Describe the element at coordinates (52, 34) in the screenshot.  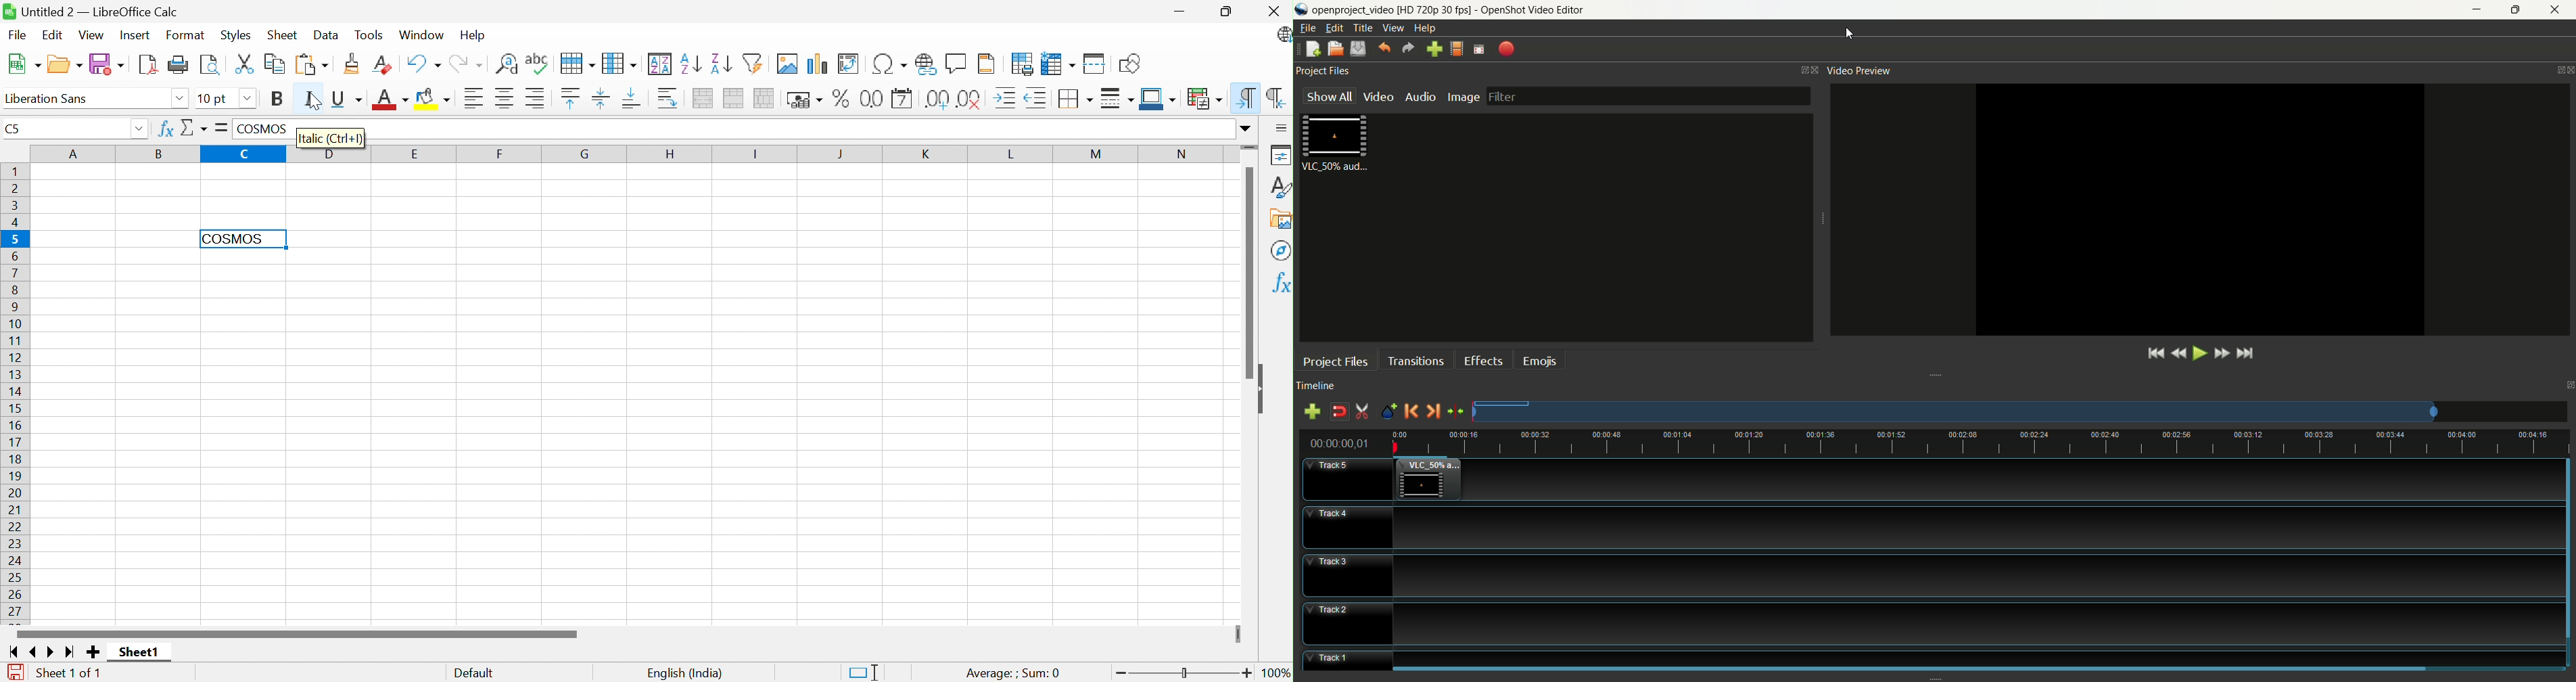
I see `Edit` at that location.